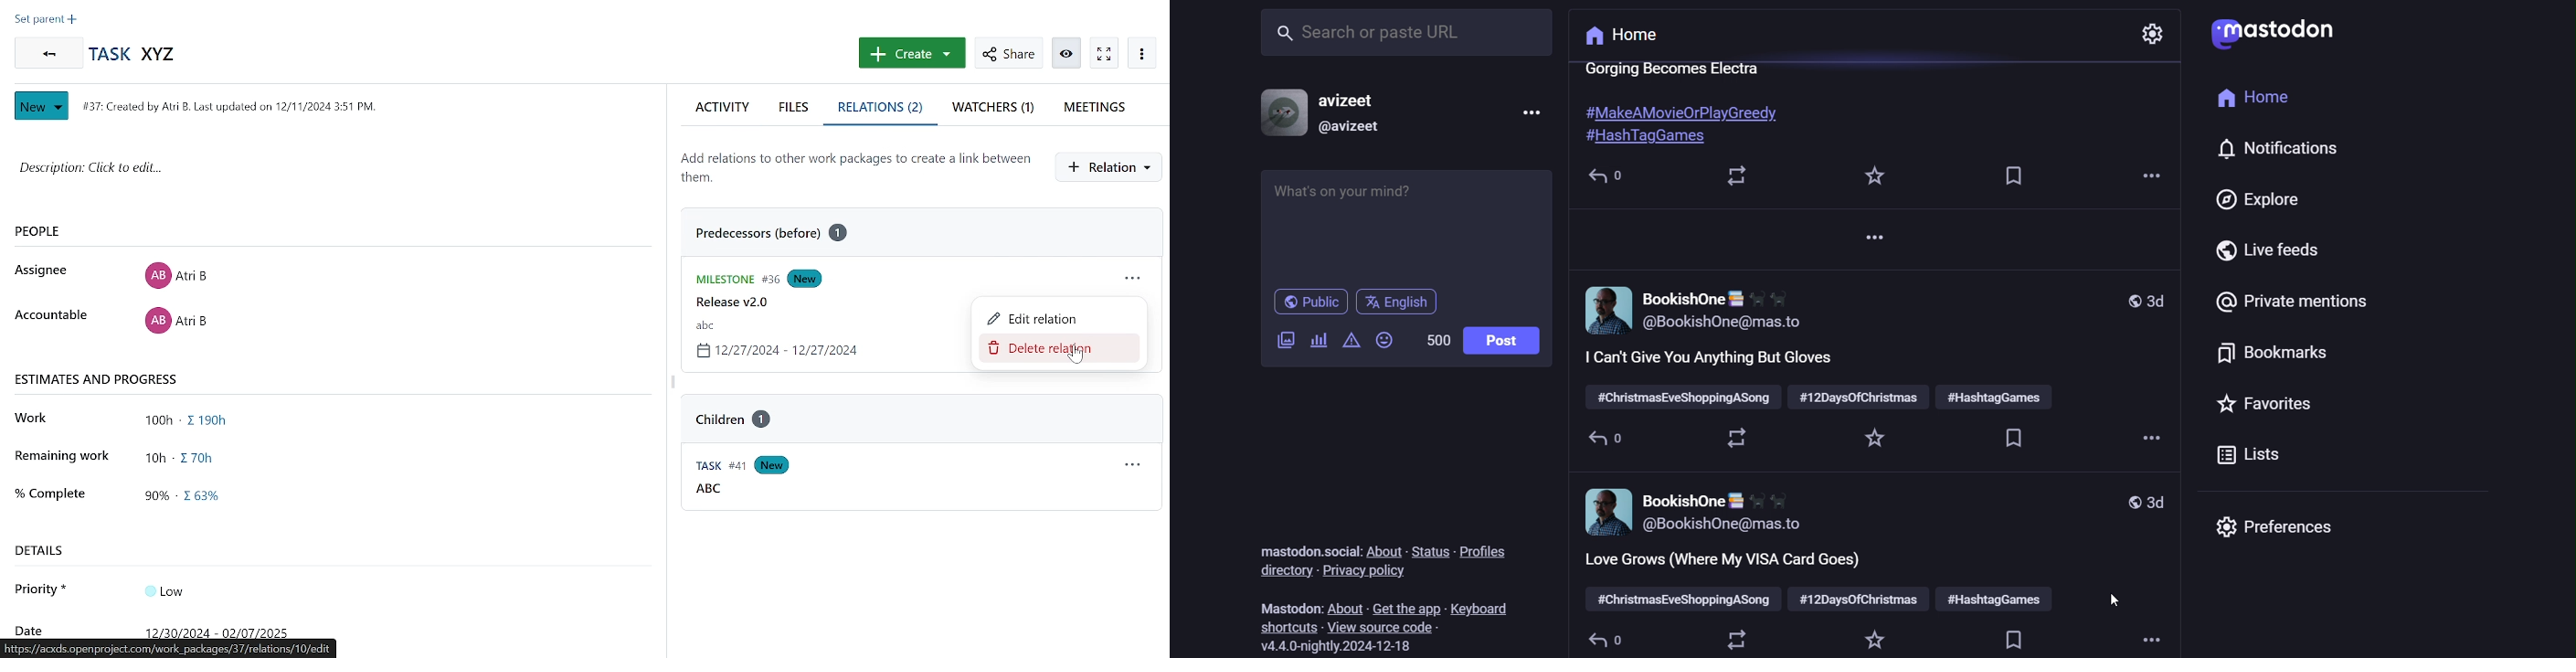 Image resolution: width=2576 pixels, height=672 pixels. What do you see at coordinates (1680, 601) in the screenshot?
I see `#ChristmasEveShoppingASong` at bounding box center [1680, 601].